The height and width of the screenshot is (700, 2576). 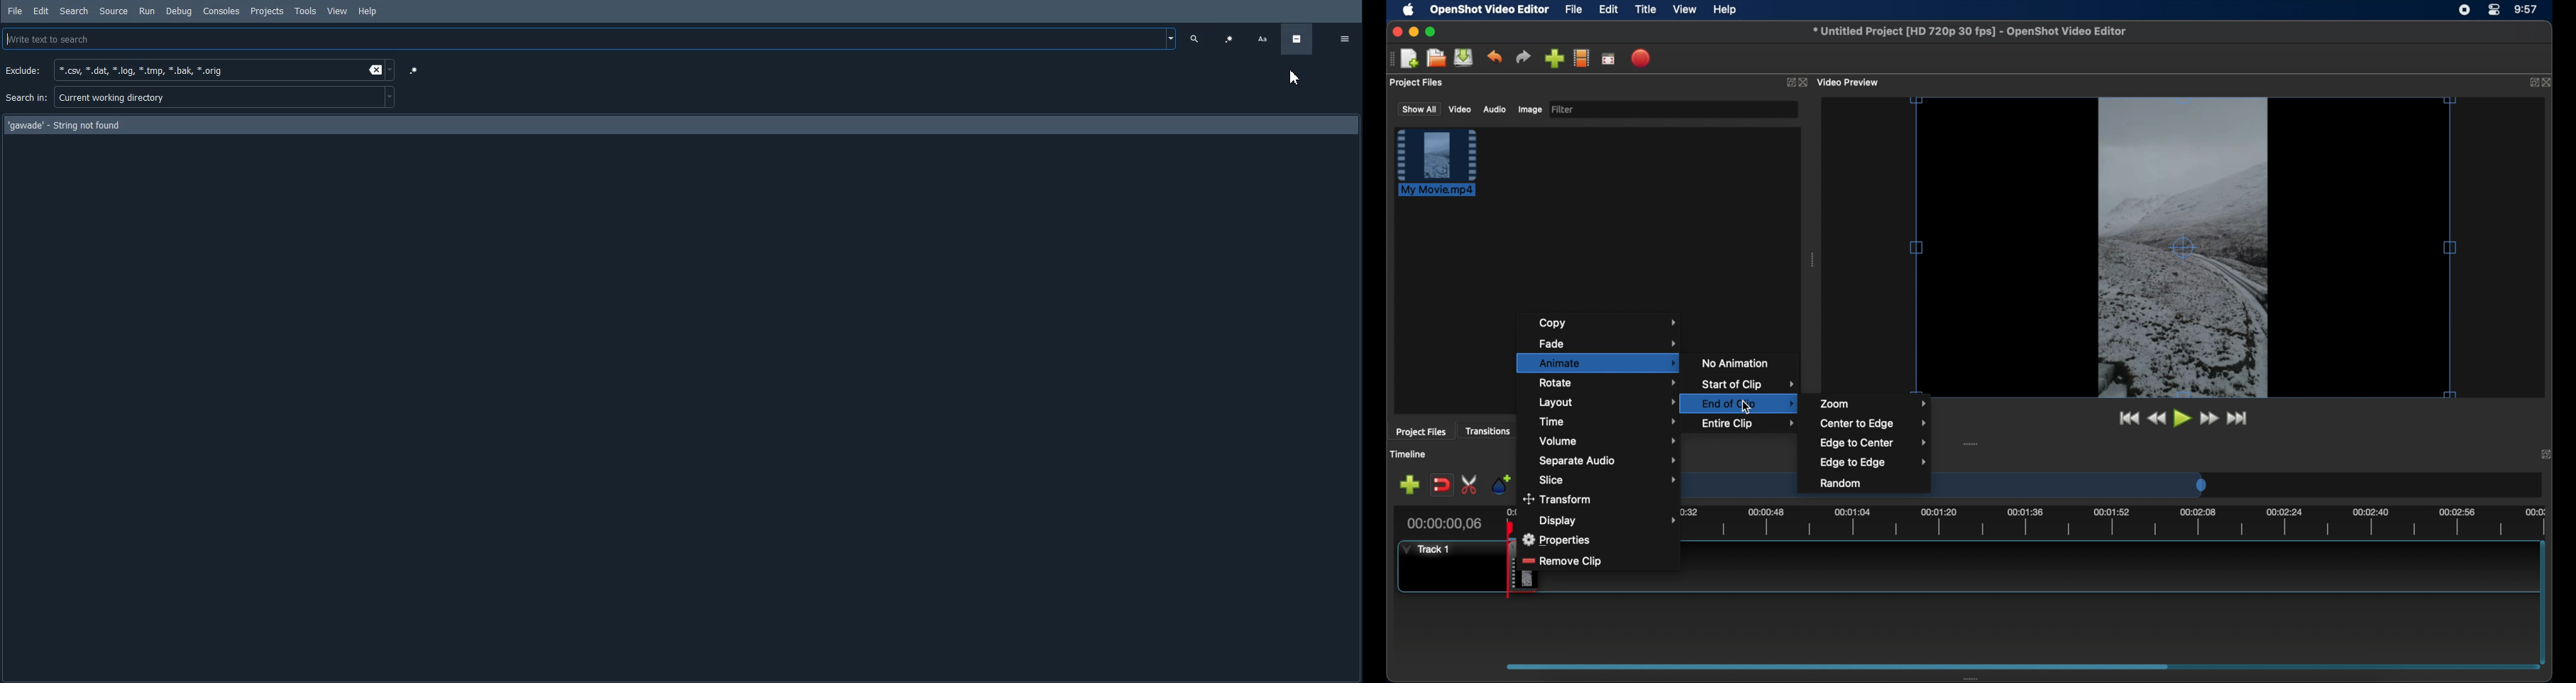 I want to click on playhead, so click(x=1510, y=529).